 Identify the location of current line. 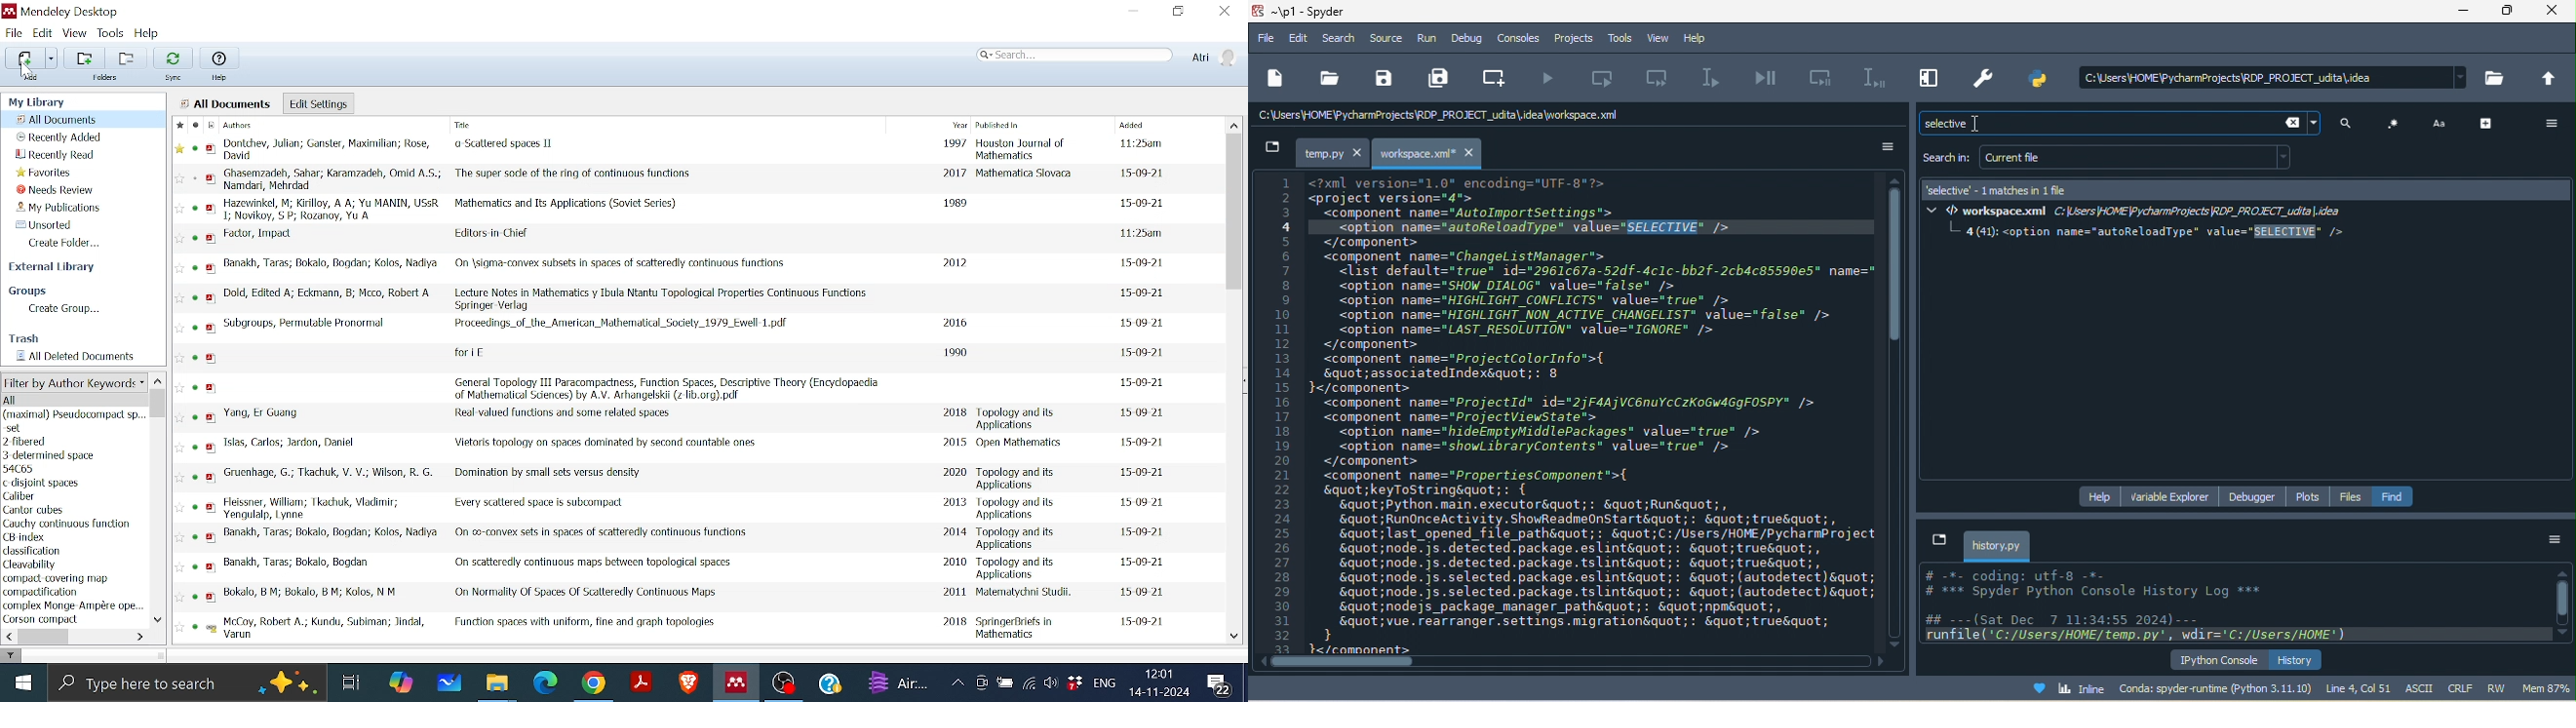
(1714, 79).